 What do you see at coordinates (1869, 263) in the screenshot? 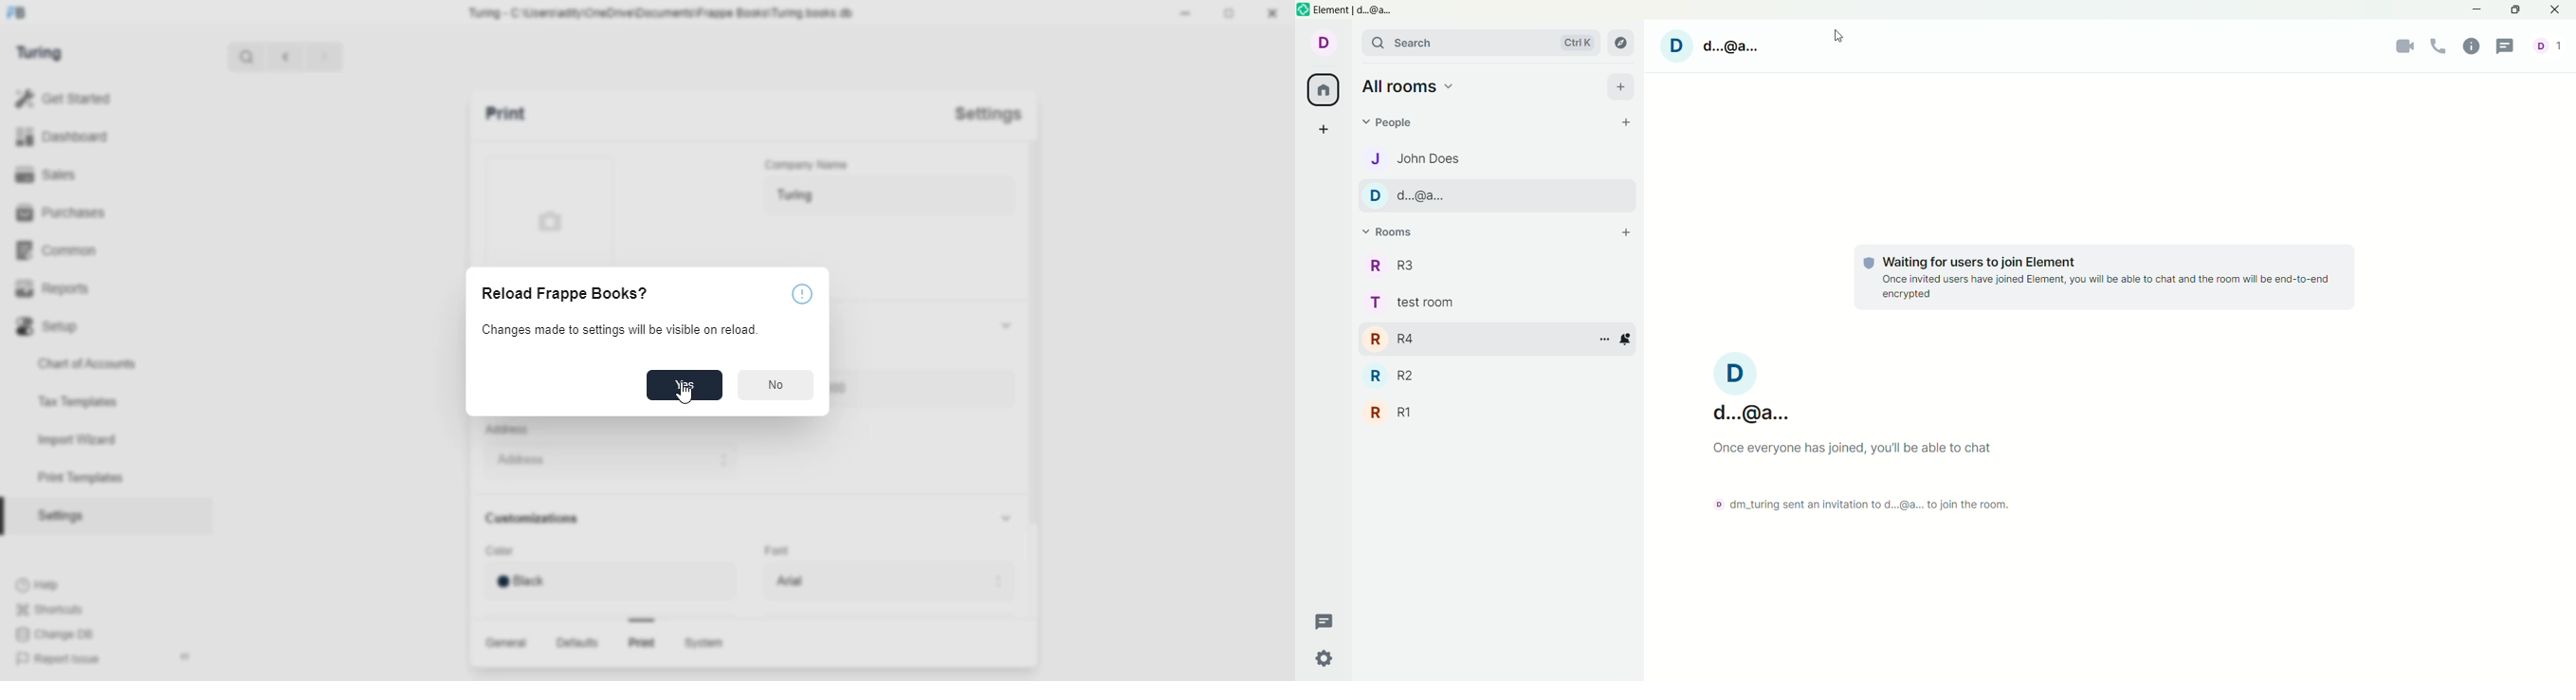
I see `Protection shield logo` at bounding box center [1869, 263].